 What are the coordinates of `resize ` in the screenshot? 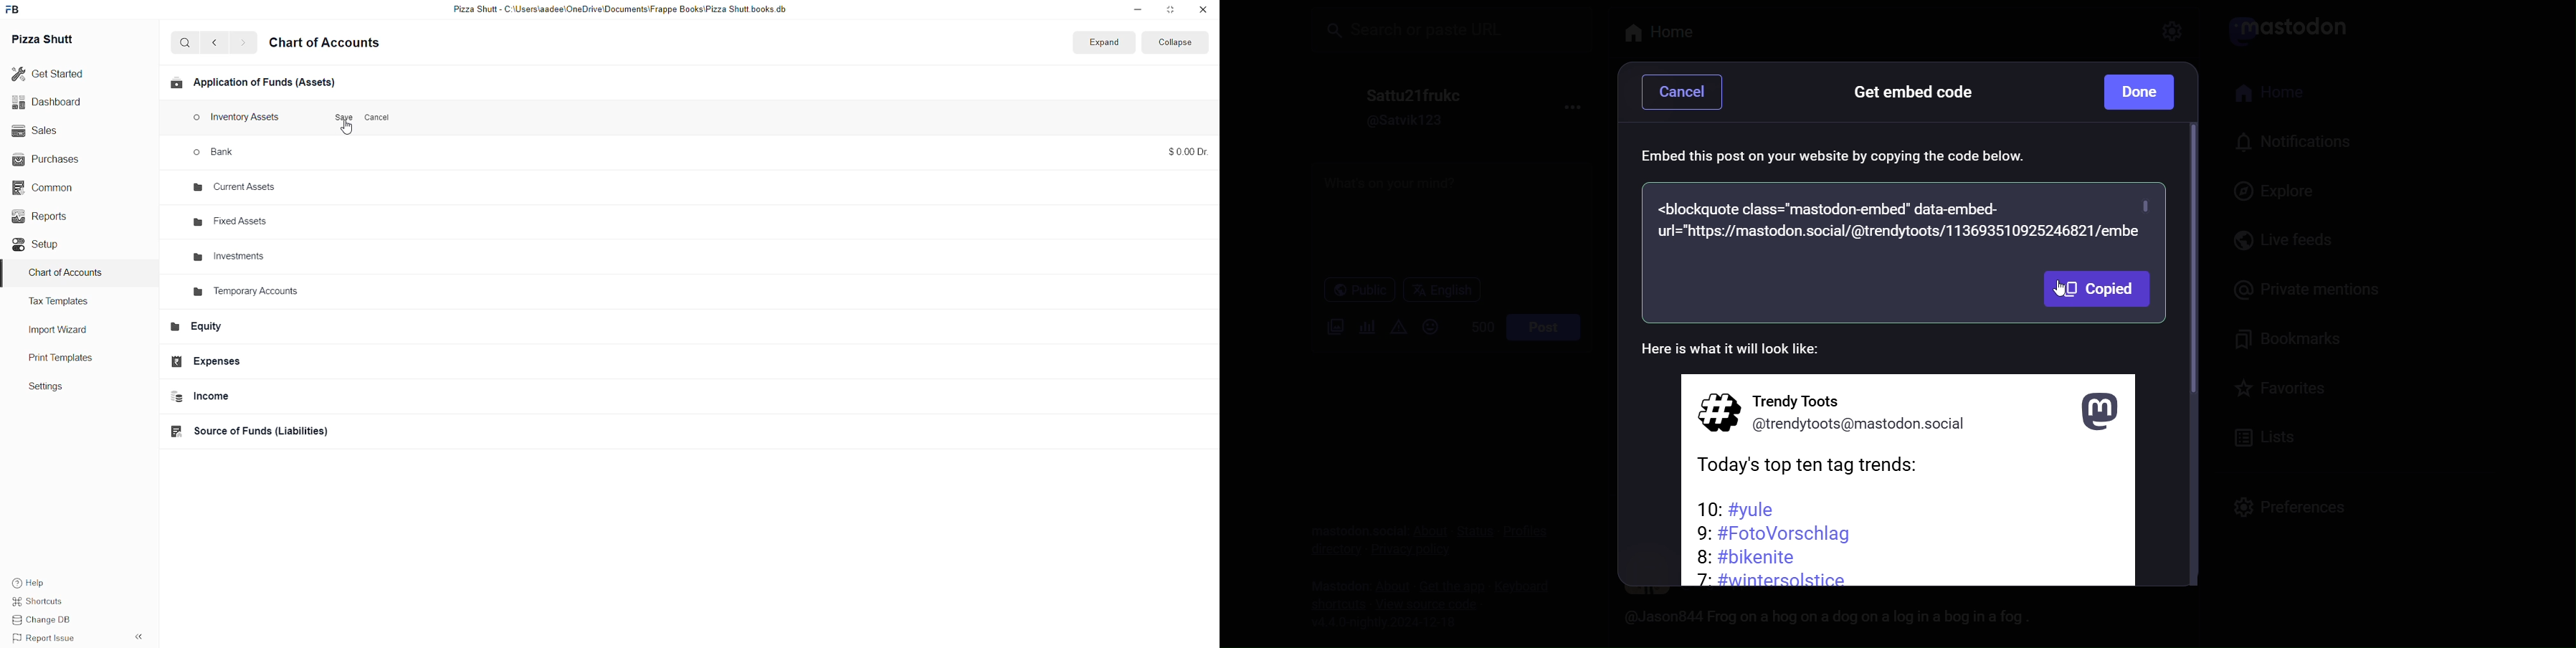 It's located at (1171, 11).